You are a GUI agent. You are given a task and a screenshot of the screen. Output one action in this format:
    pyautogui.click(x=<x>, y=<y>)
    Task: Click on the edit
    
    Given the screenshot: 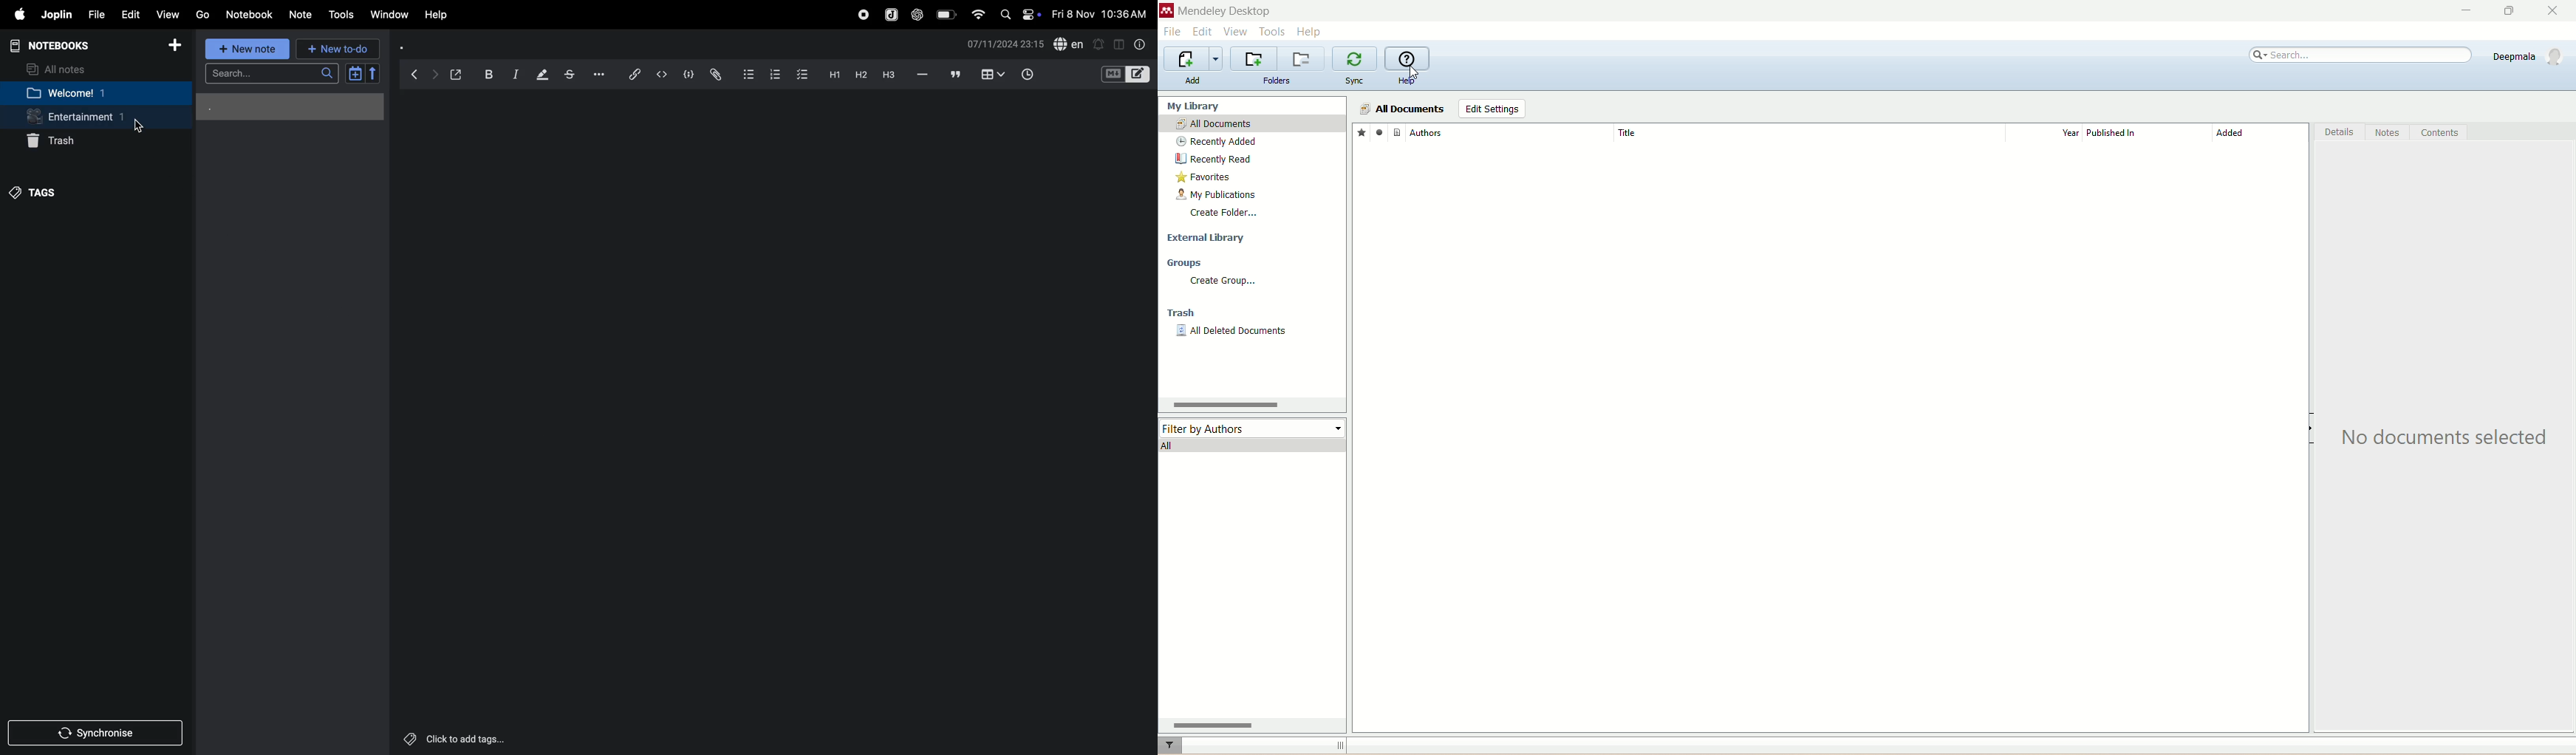 What is the action you would take?
    pyautogui.click(x=1202, y=31)
    